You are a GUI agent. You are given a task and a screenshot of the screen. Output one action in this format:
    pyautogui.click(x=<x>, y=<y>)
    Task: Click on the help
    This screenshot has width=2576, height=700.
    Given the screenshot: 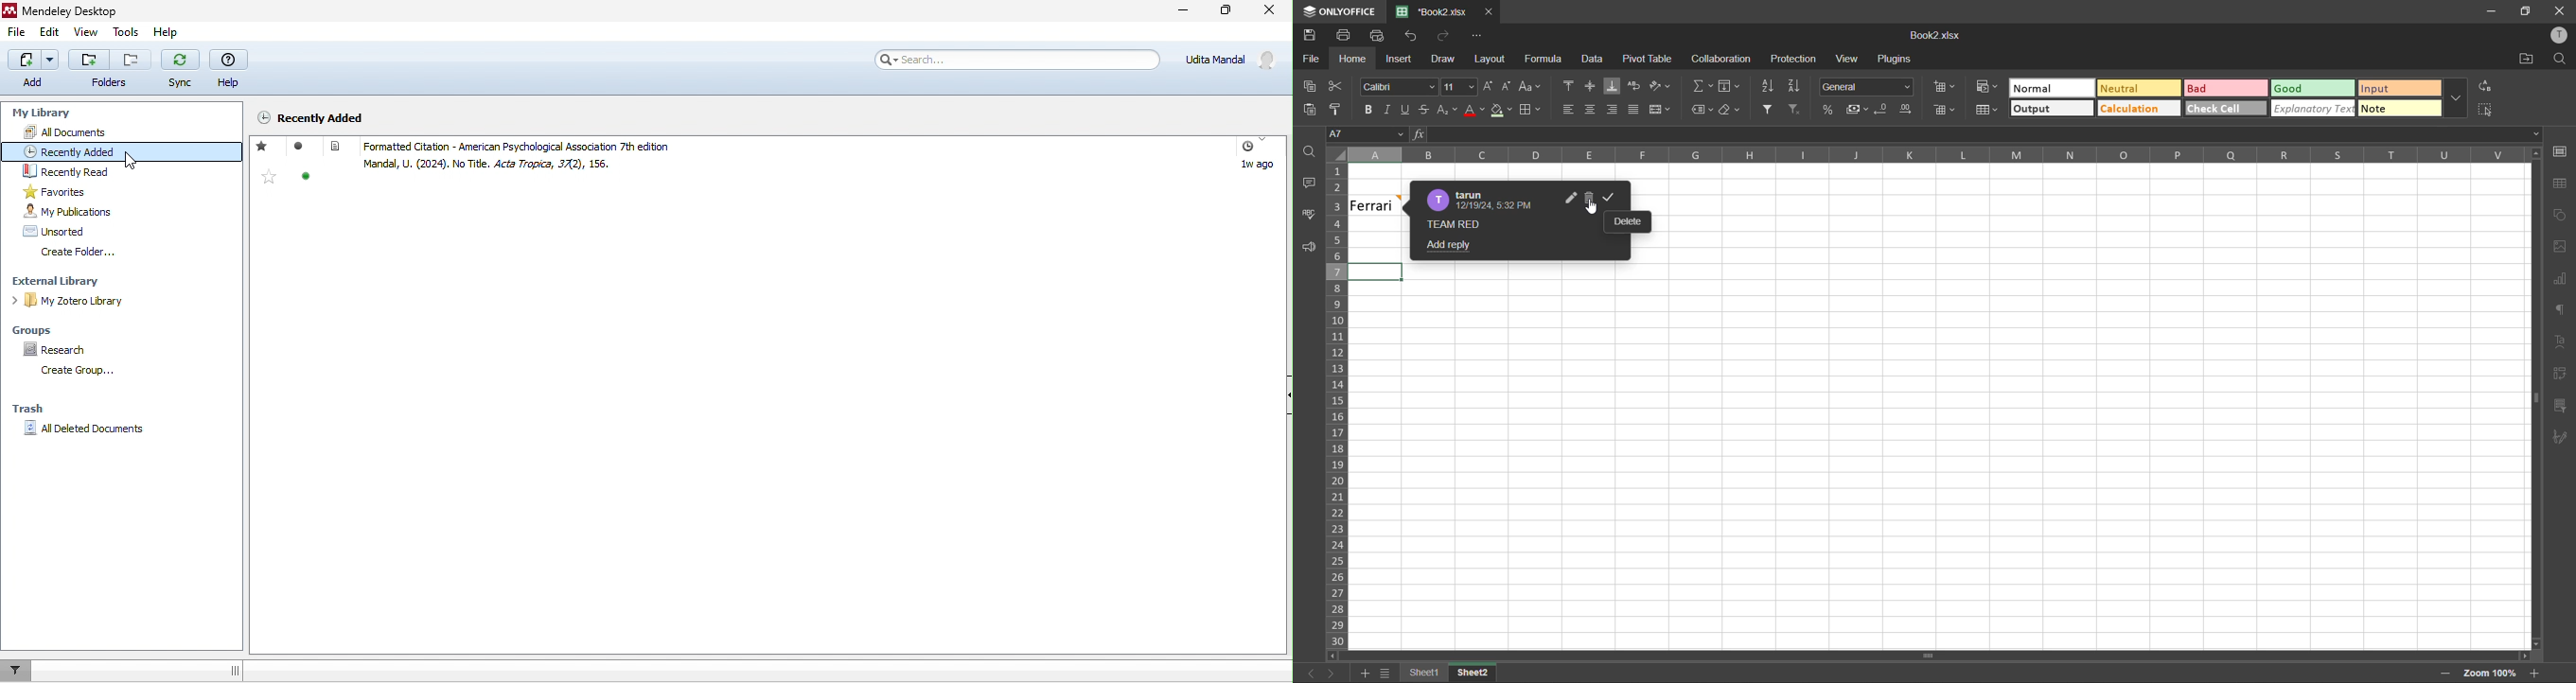 What is the action you would take?
    pyautogui.click(x=227, y=69)
    